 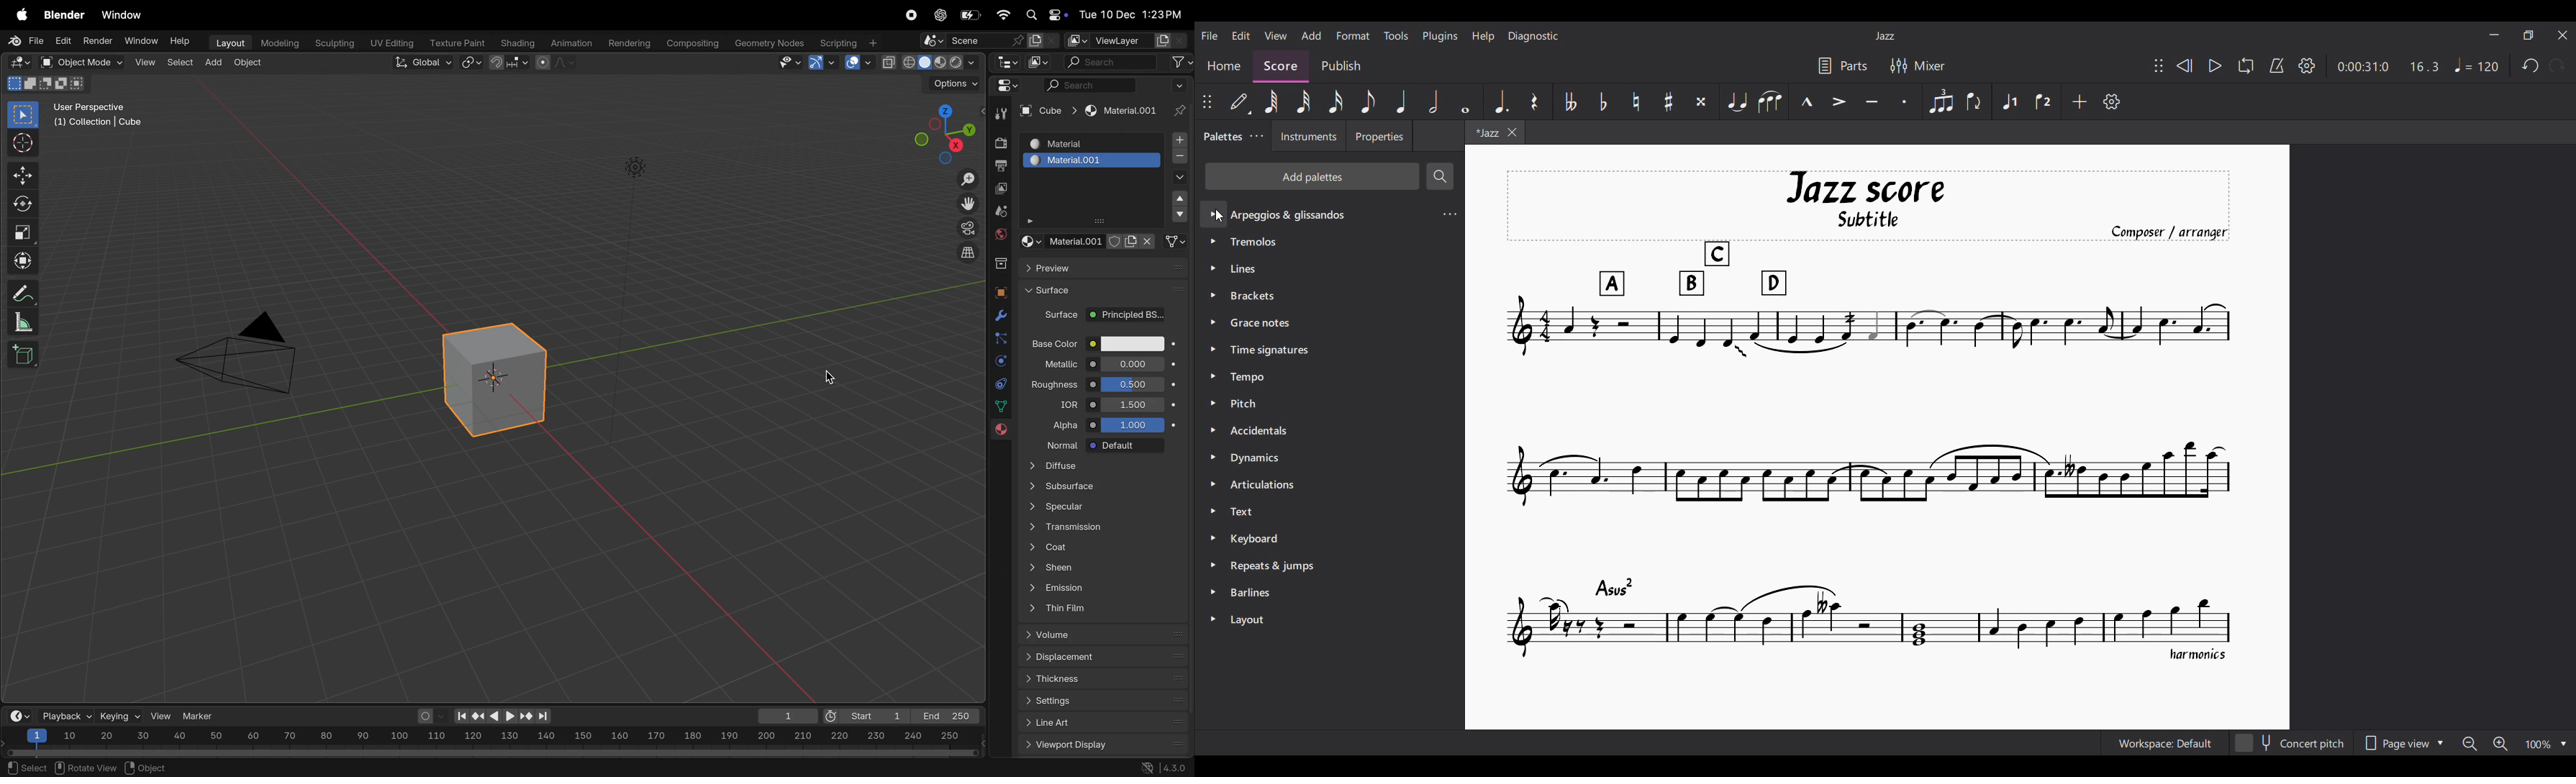 I want to click on annotate, so click(x=20, y=293).